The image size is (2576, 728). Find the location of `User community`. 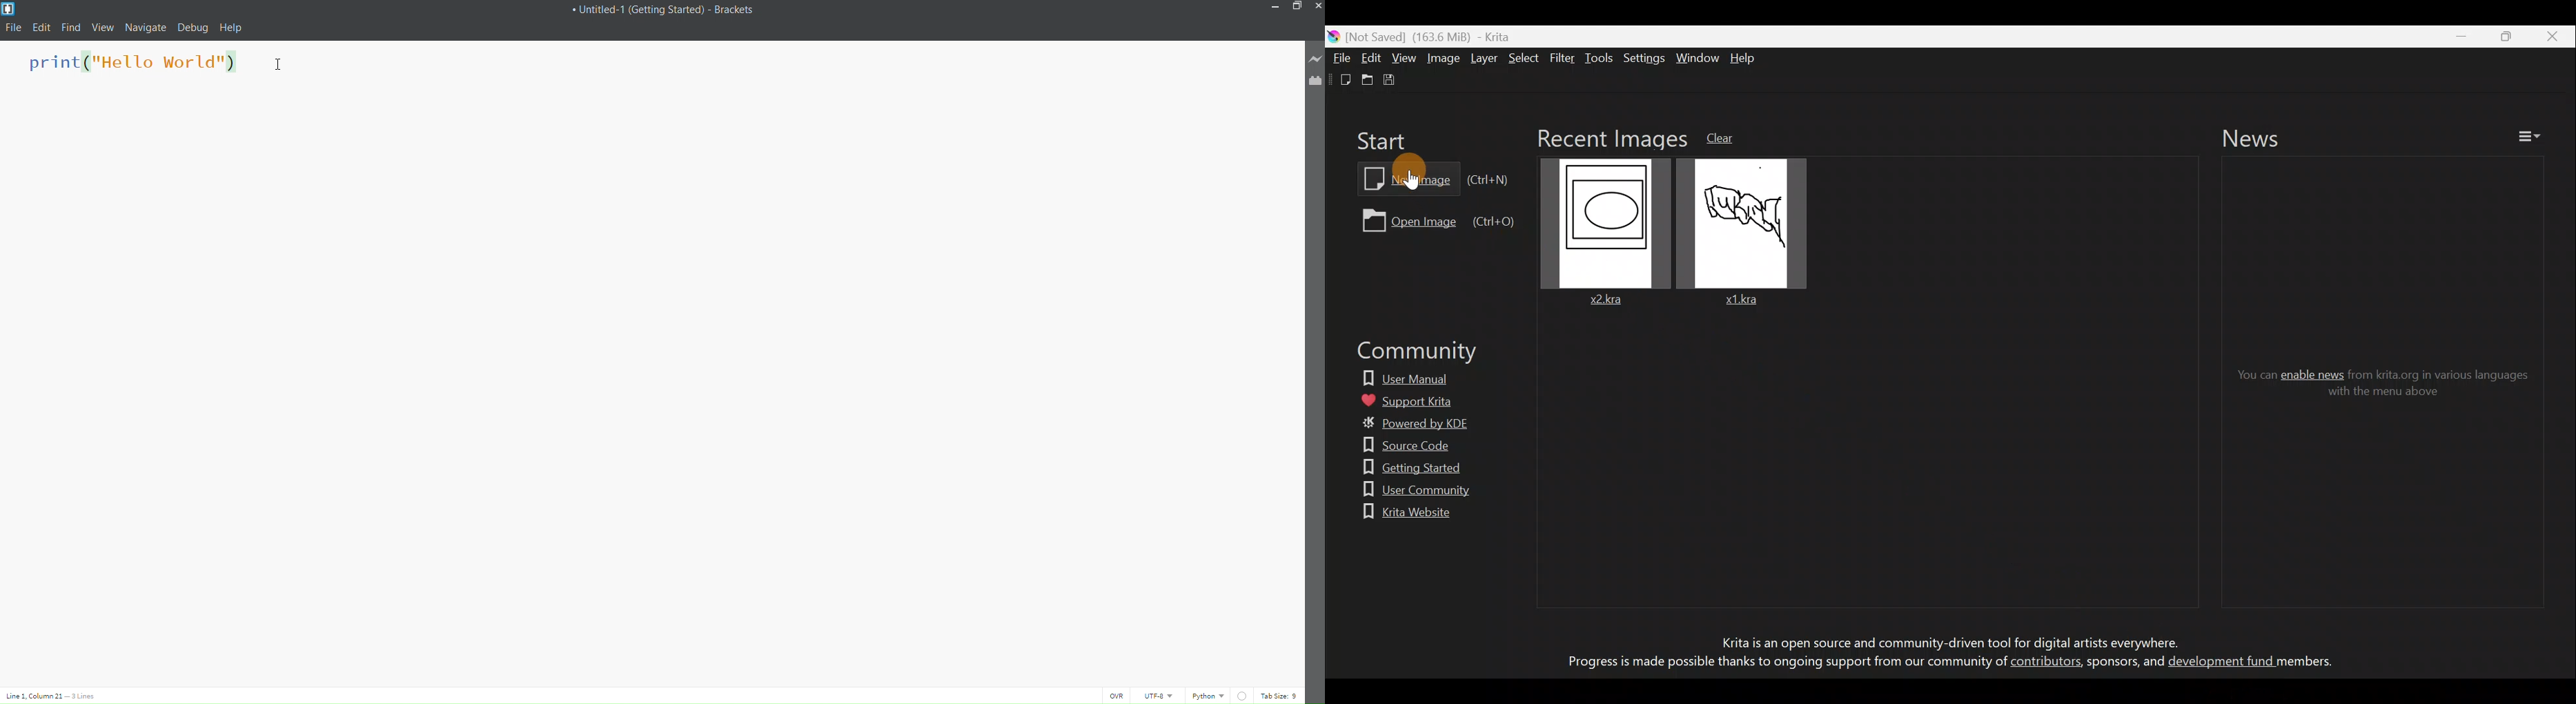

User community is located at coordinates (1408, 491).